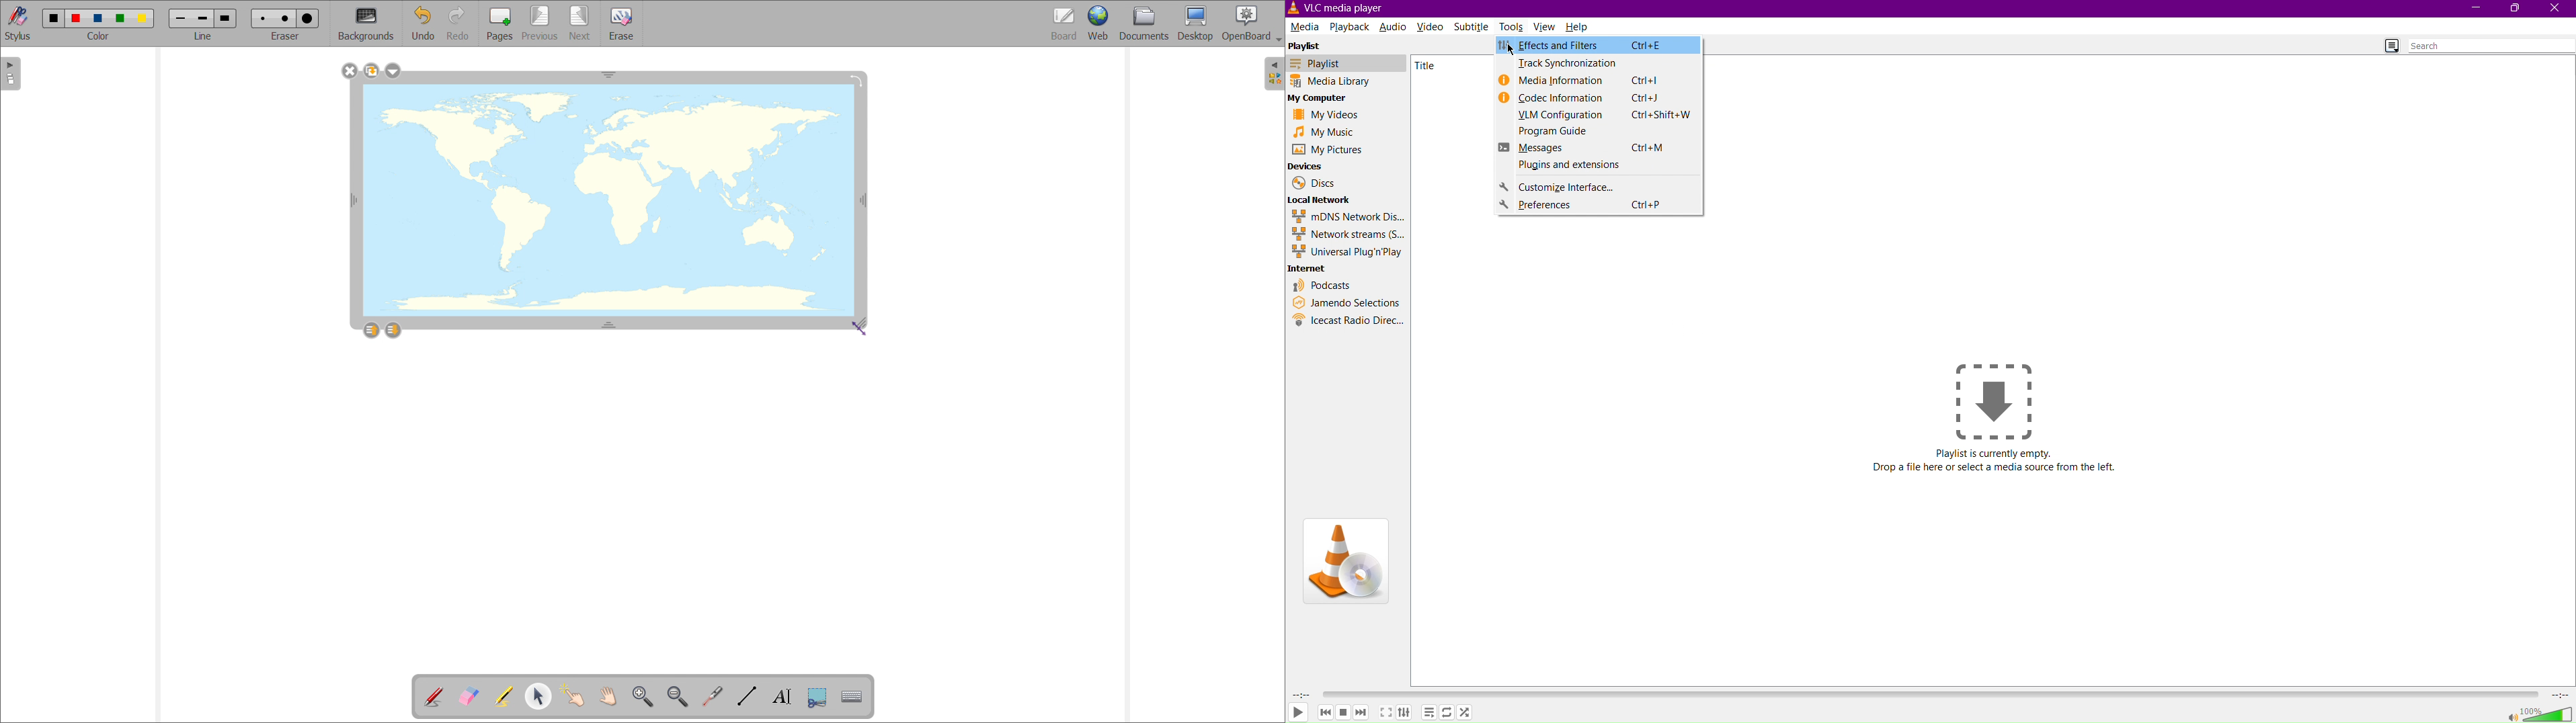  What do you see at coordinates (1349, 555) in the screenshot?
I see `VLC Logo` at bounding box center [1349, 555].